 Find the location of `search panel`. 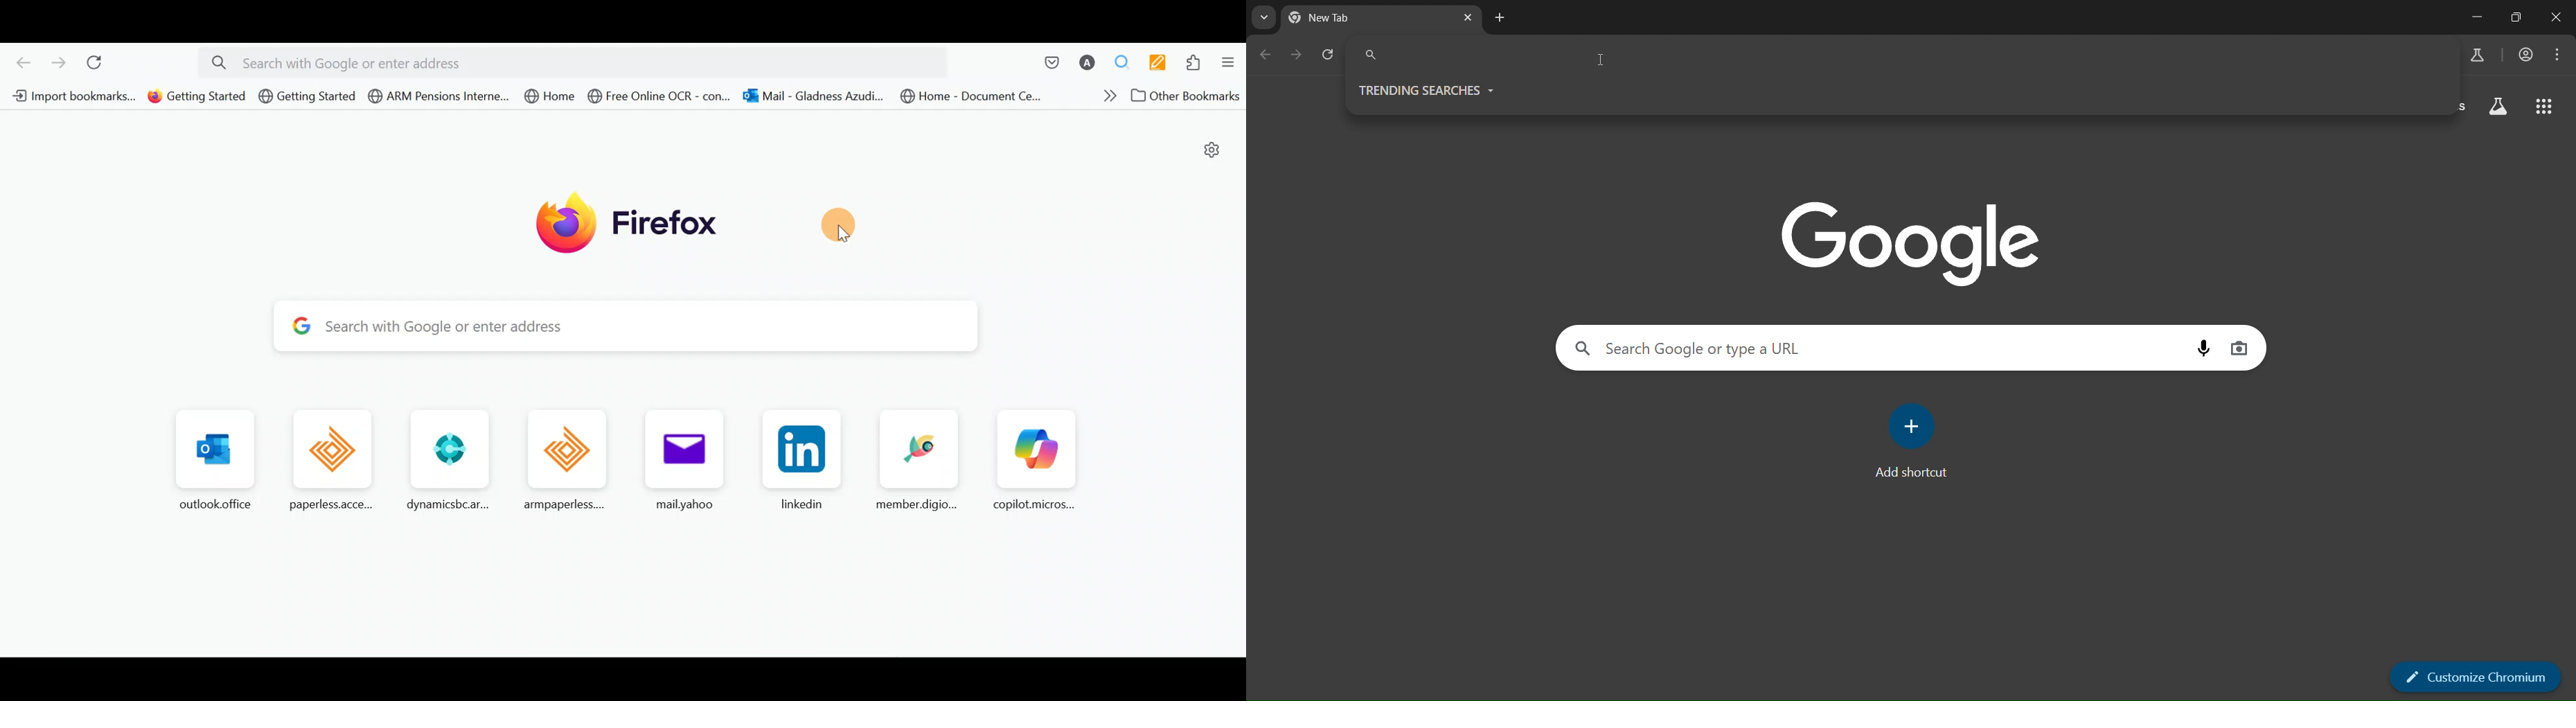

search panel is located at coordinates (1901, 53).